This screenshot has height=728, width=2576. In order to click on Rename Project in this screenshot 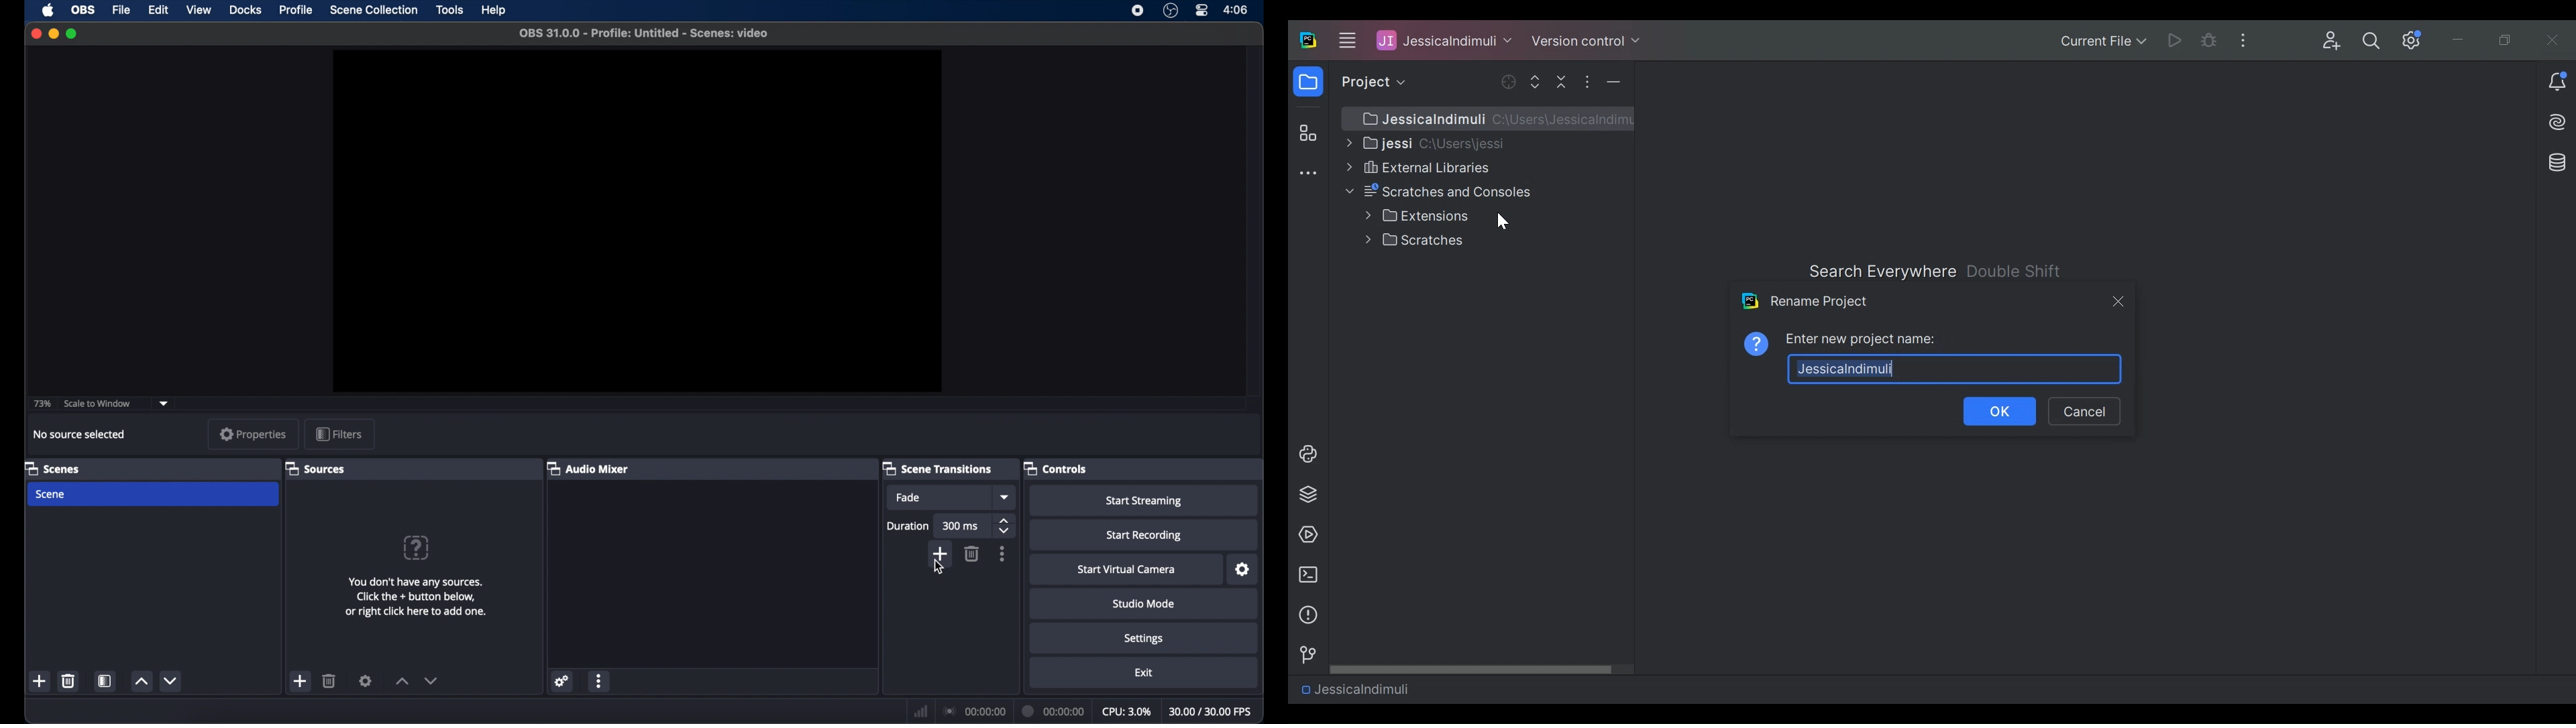, I will do `click(1805, 301)`.